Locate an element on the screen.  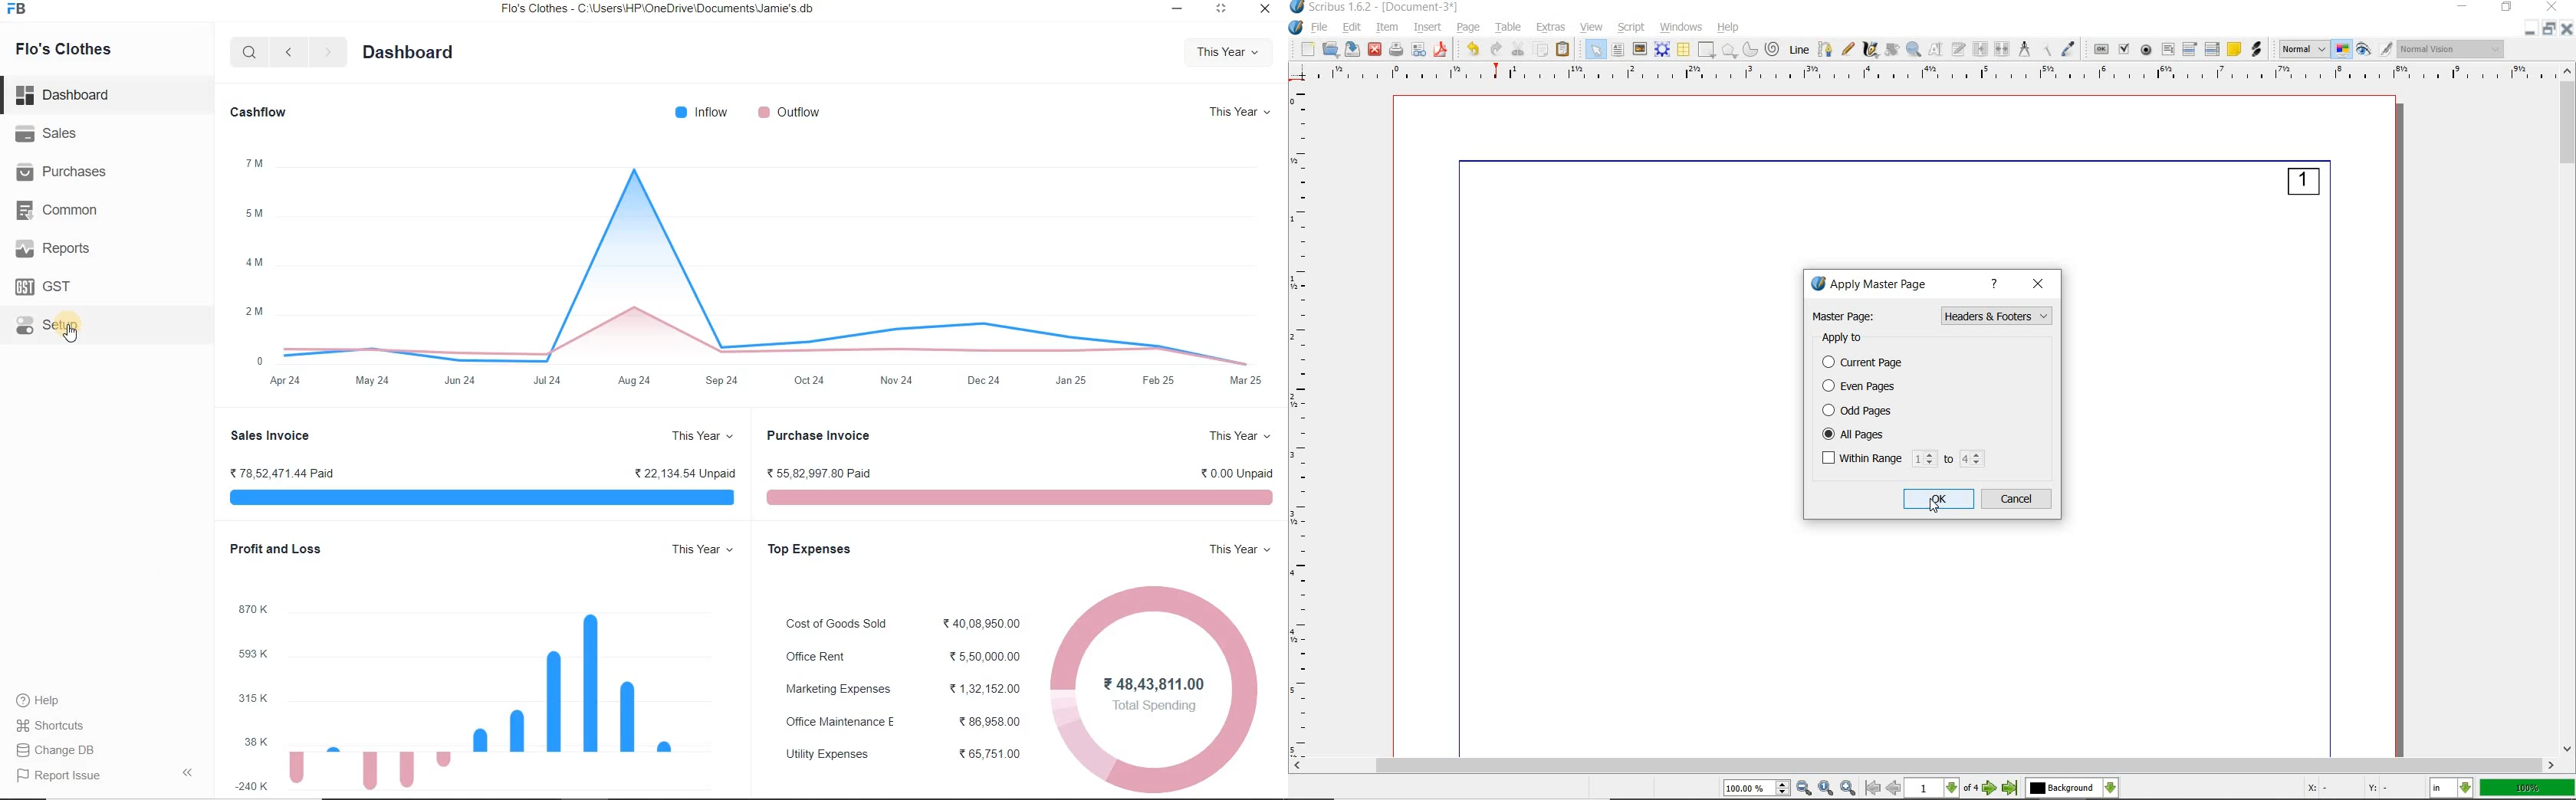
38K is located at coordinates (255, 738).